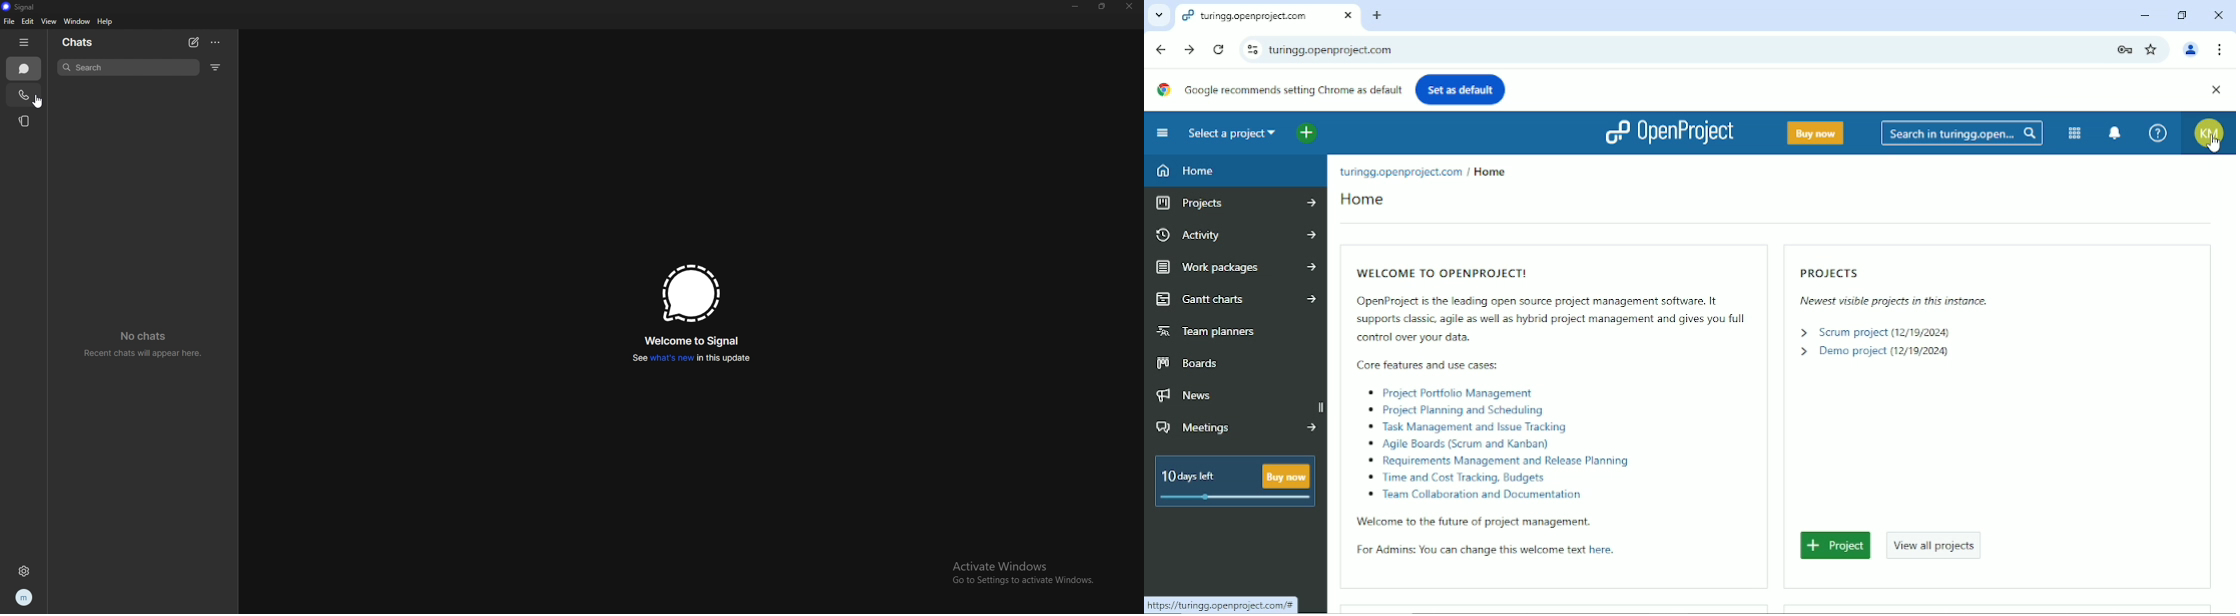 This screenshot has width=2240, height=616. What do you see at coordinates (690, 341) in the screenshot?
I see `welcome to signal` at bounding box center [690, 341].